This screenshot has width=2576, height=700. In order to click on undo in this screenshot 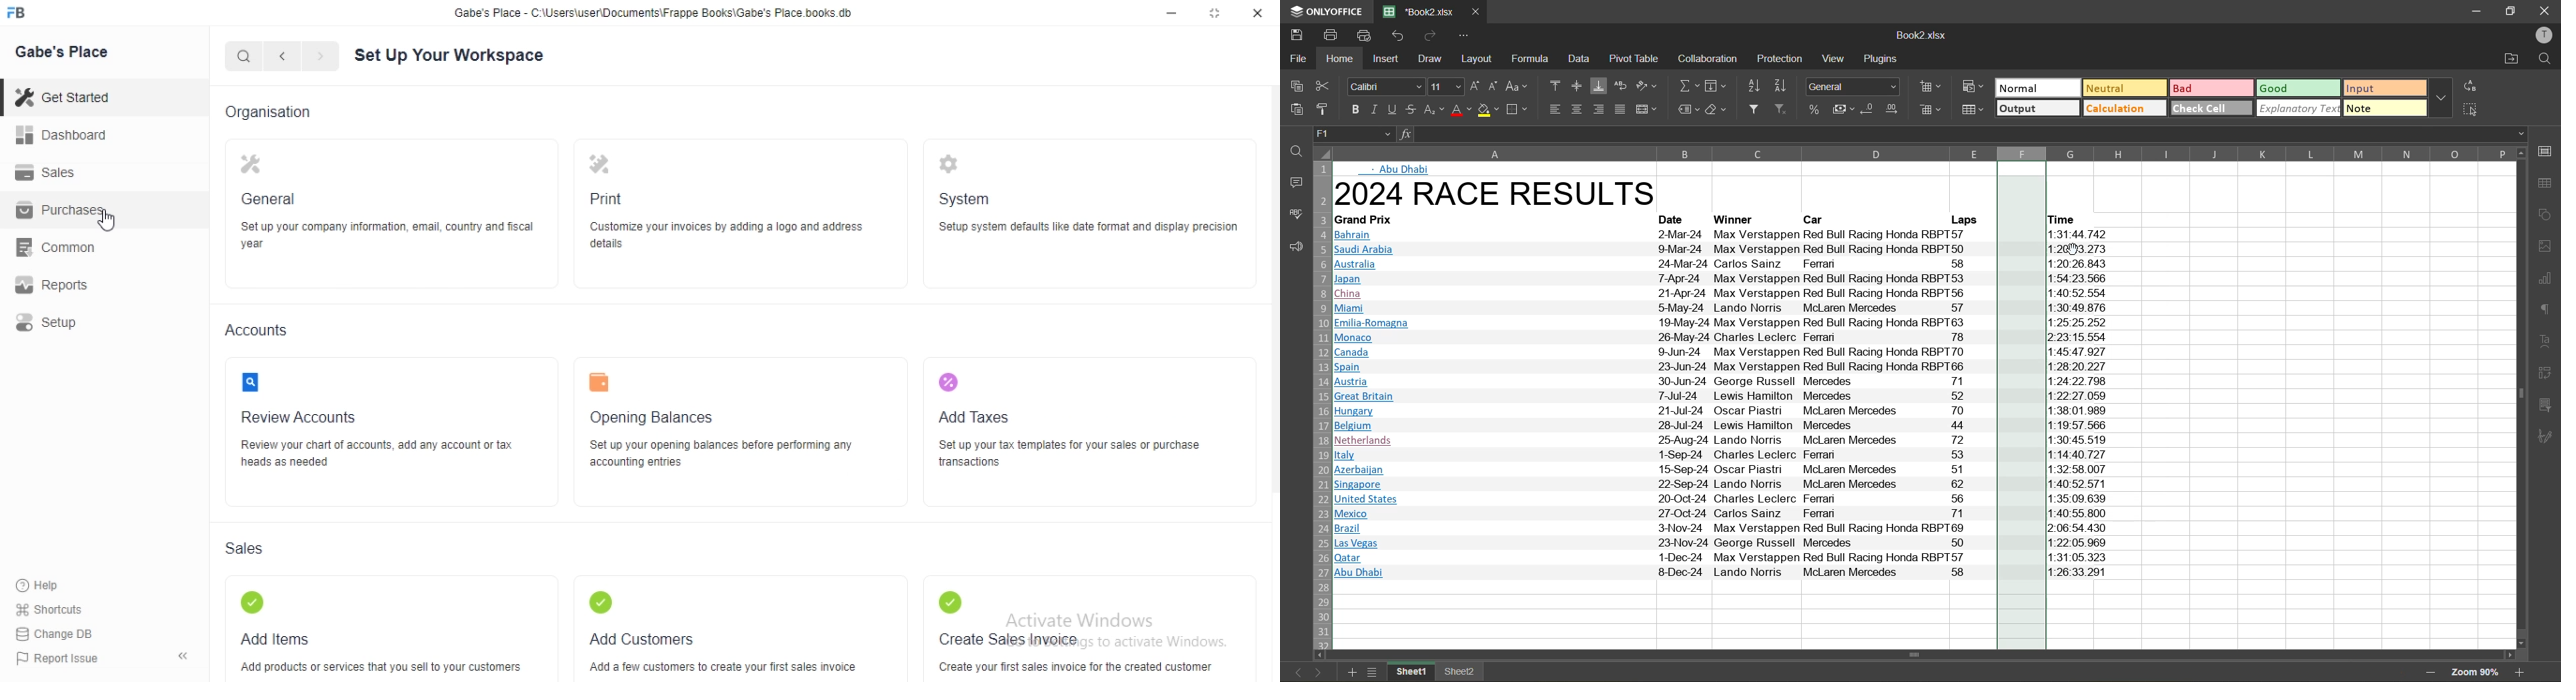, I will do `click(1396, 35)`.